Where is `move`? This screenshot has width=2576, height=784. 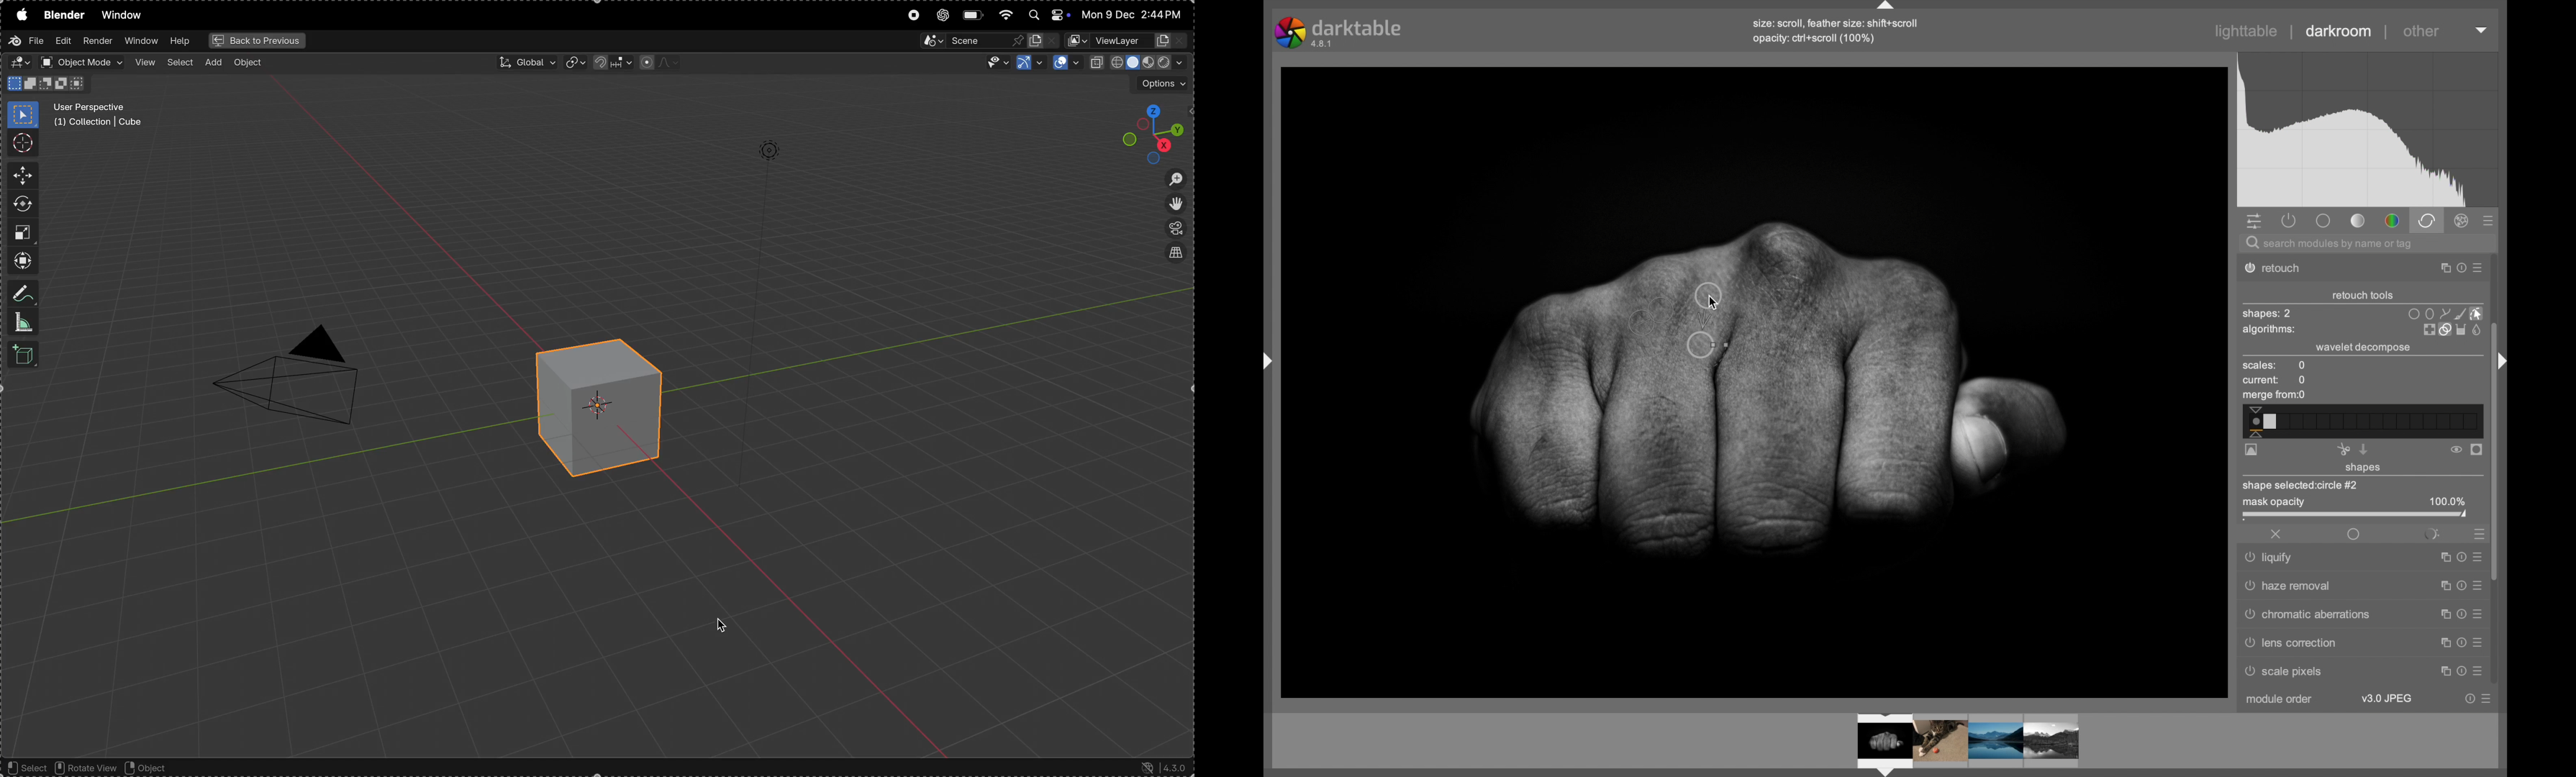 move is located at coordinates (21, 176).